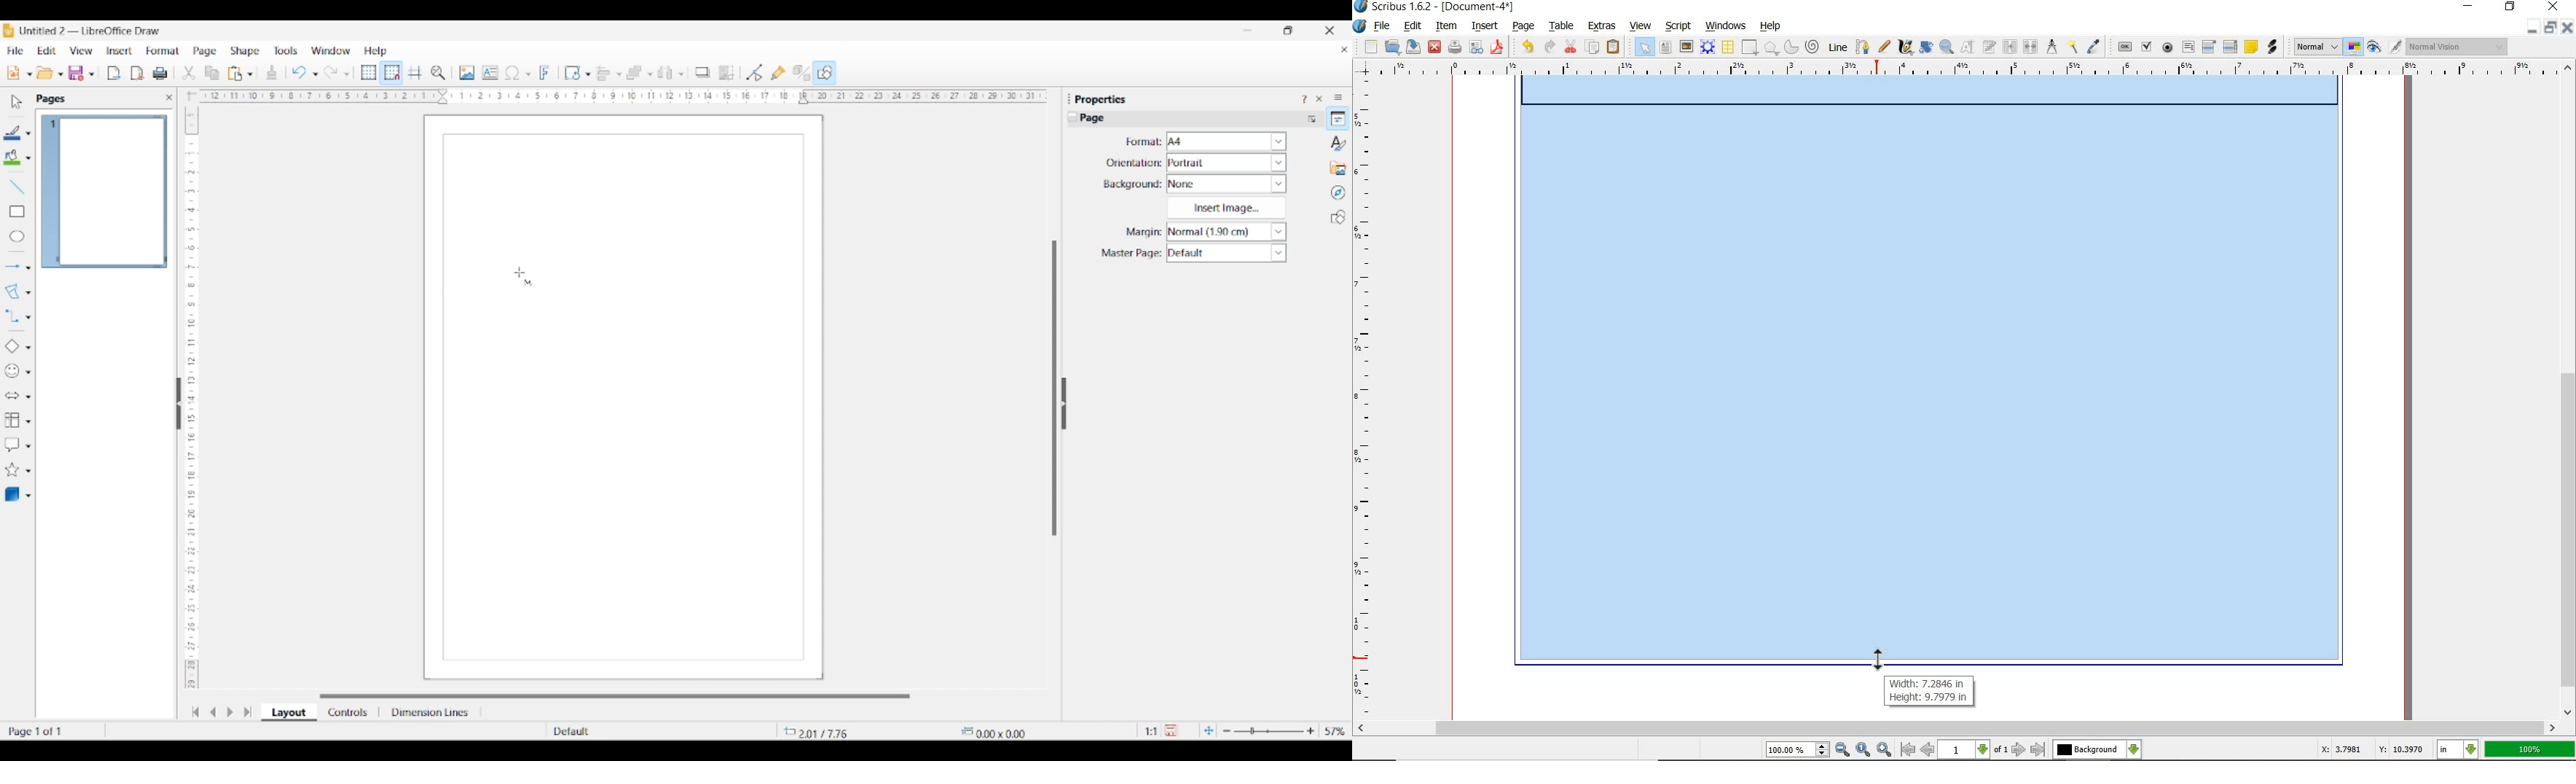 Image resolution: width=2576 pixels, height=784 pixels. What do you see at coordinates (1099, 120) in the screenshot?
I see `Current settings title - Page` at bounding box center [1099, 120].